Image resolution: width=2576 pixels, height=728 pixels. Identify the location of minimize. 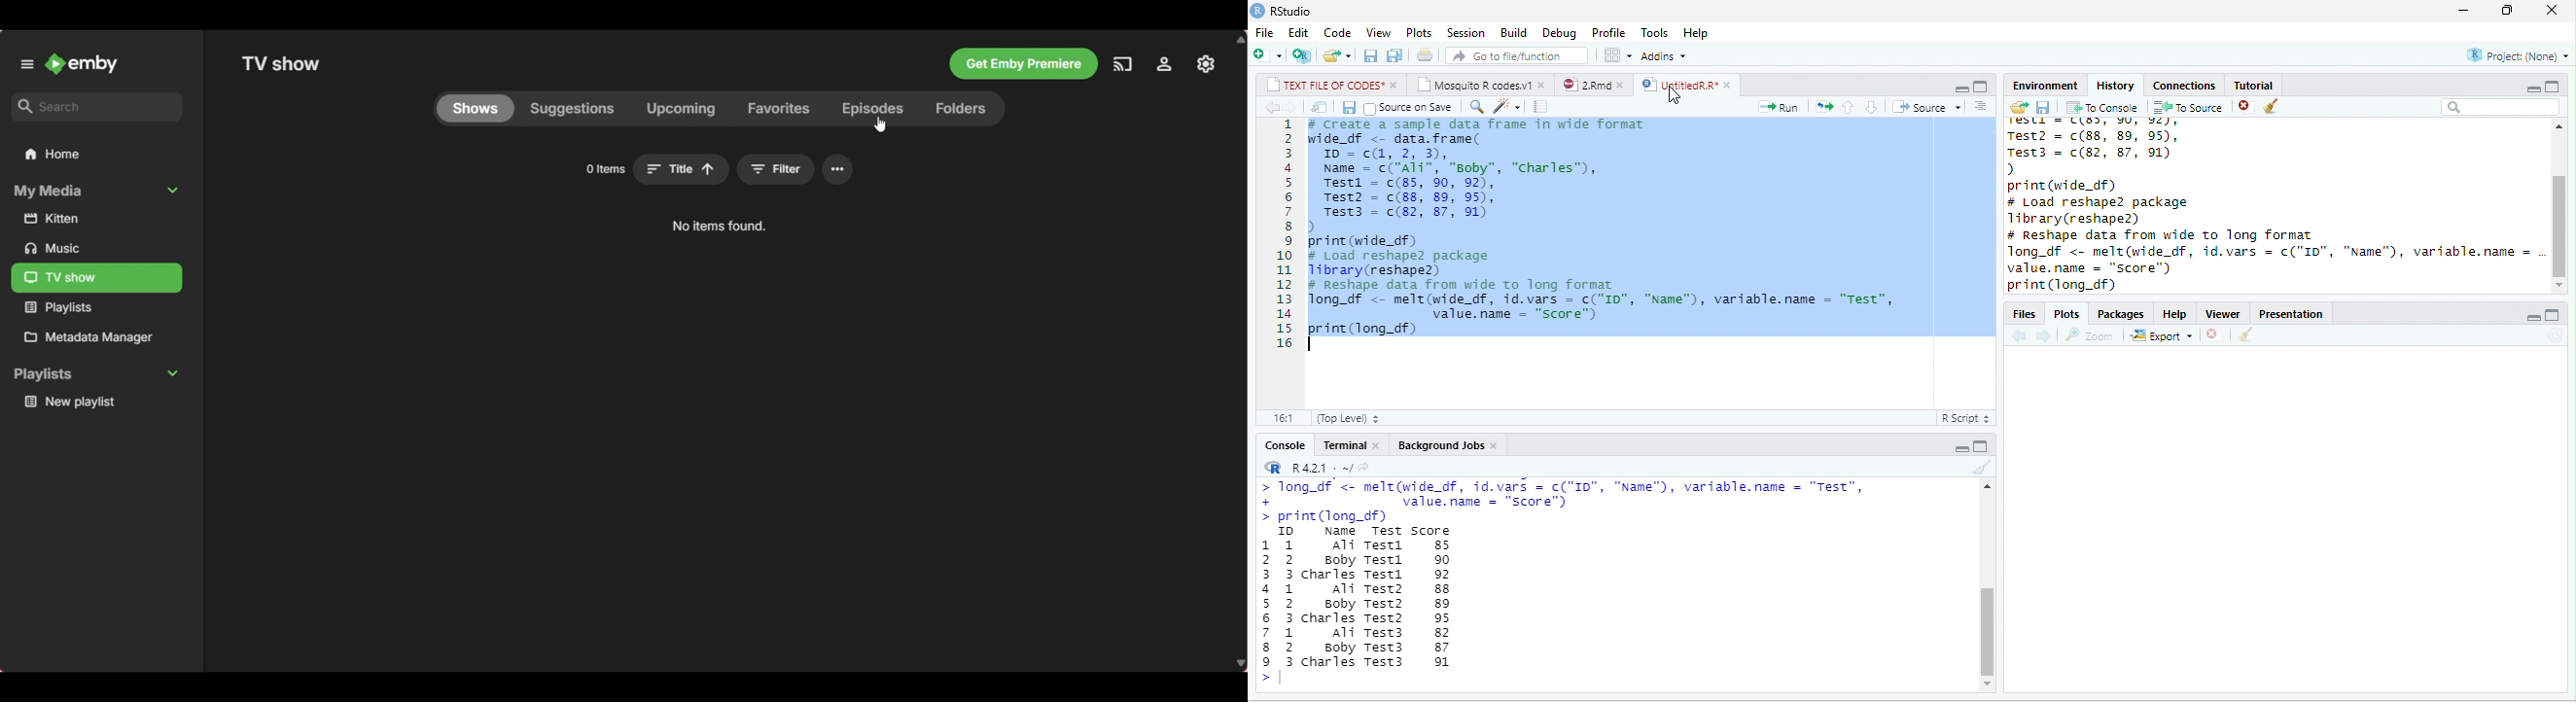
(2533, 317).